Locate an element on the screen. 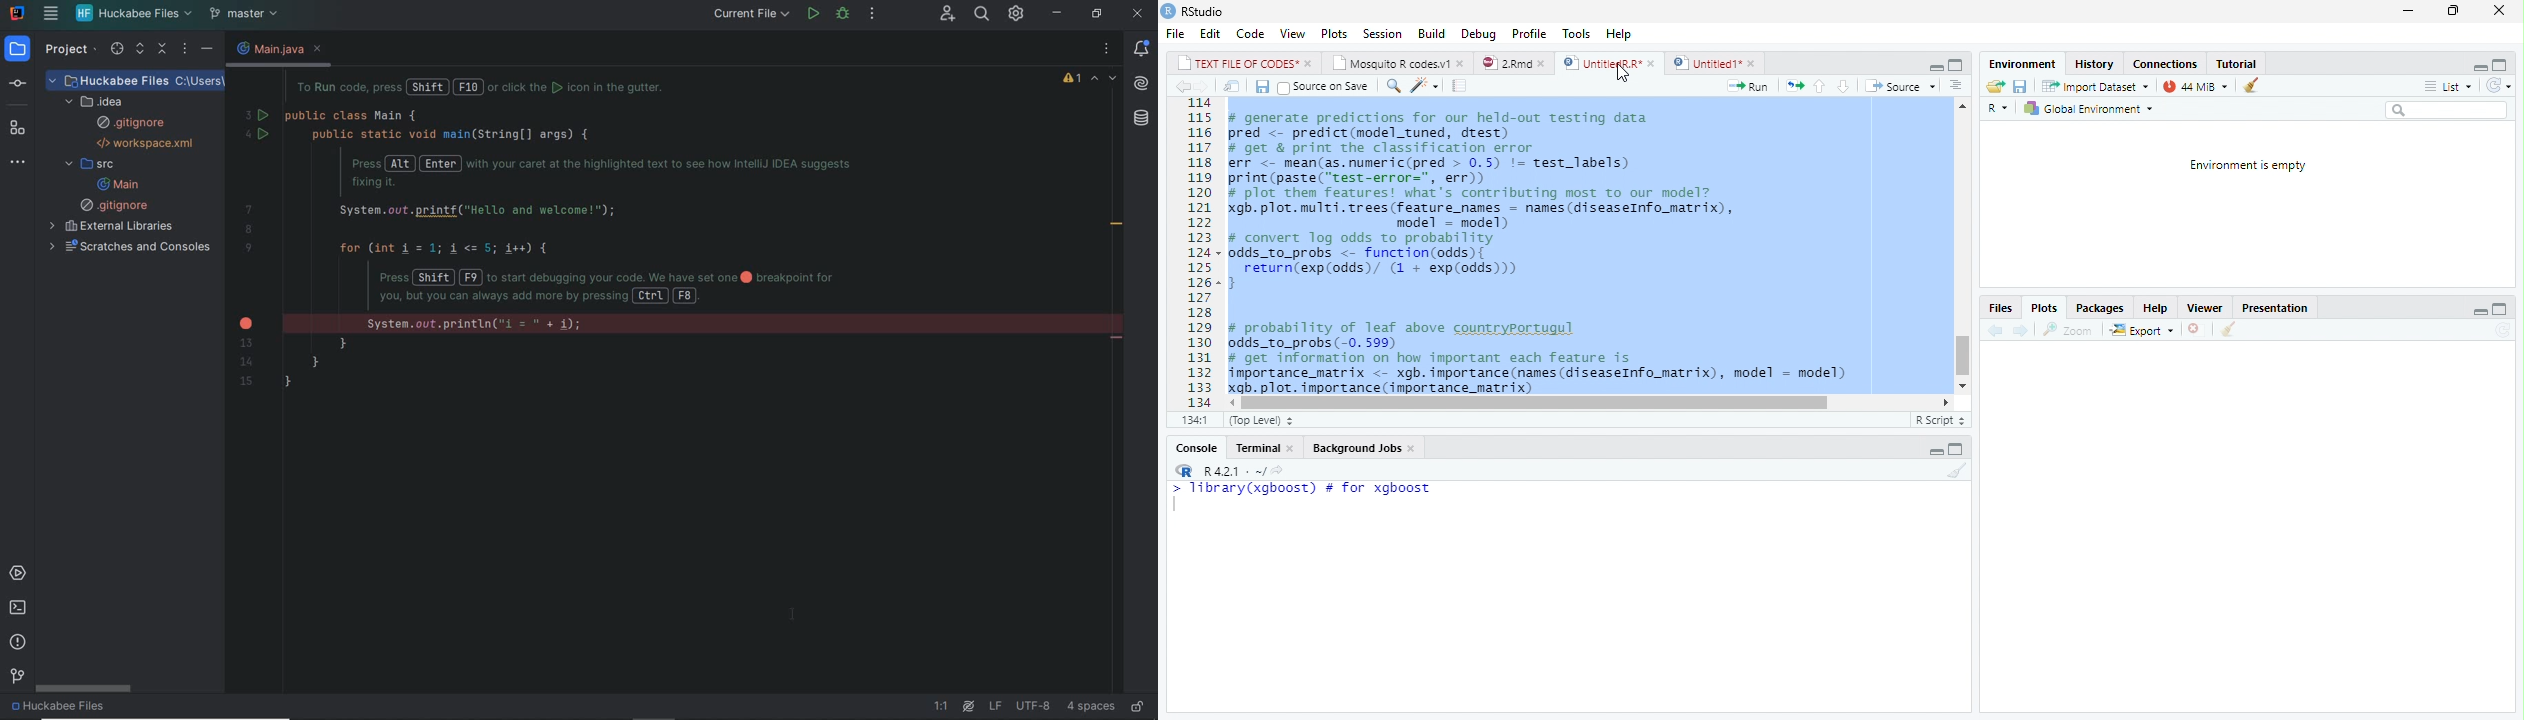 The image size is (2548, 728). Cursor is located at coordinates (1622, 73).